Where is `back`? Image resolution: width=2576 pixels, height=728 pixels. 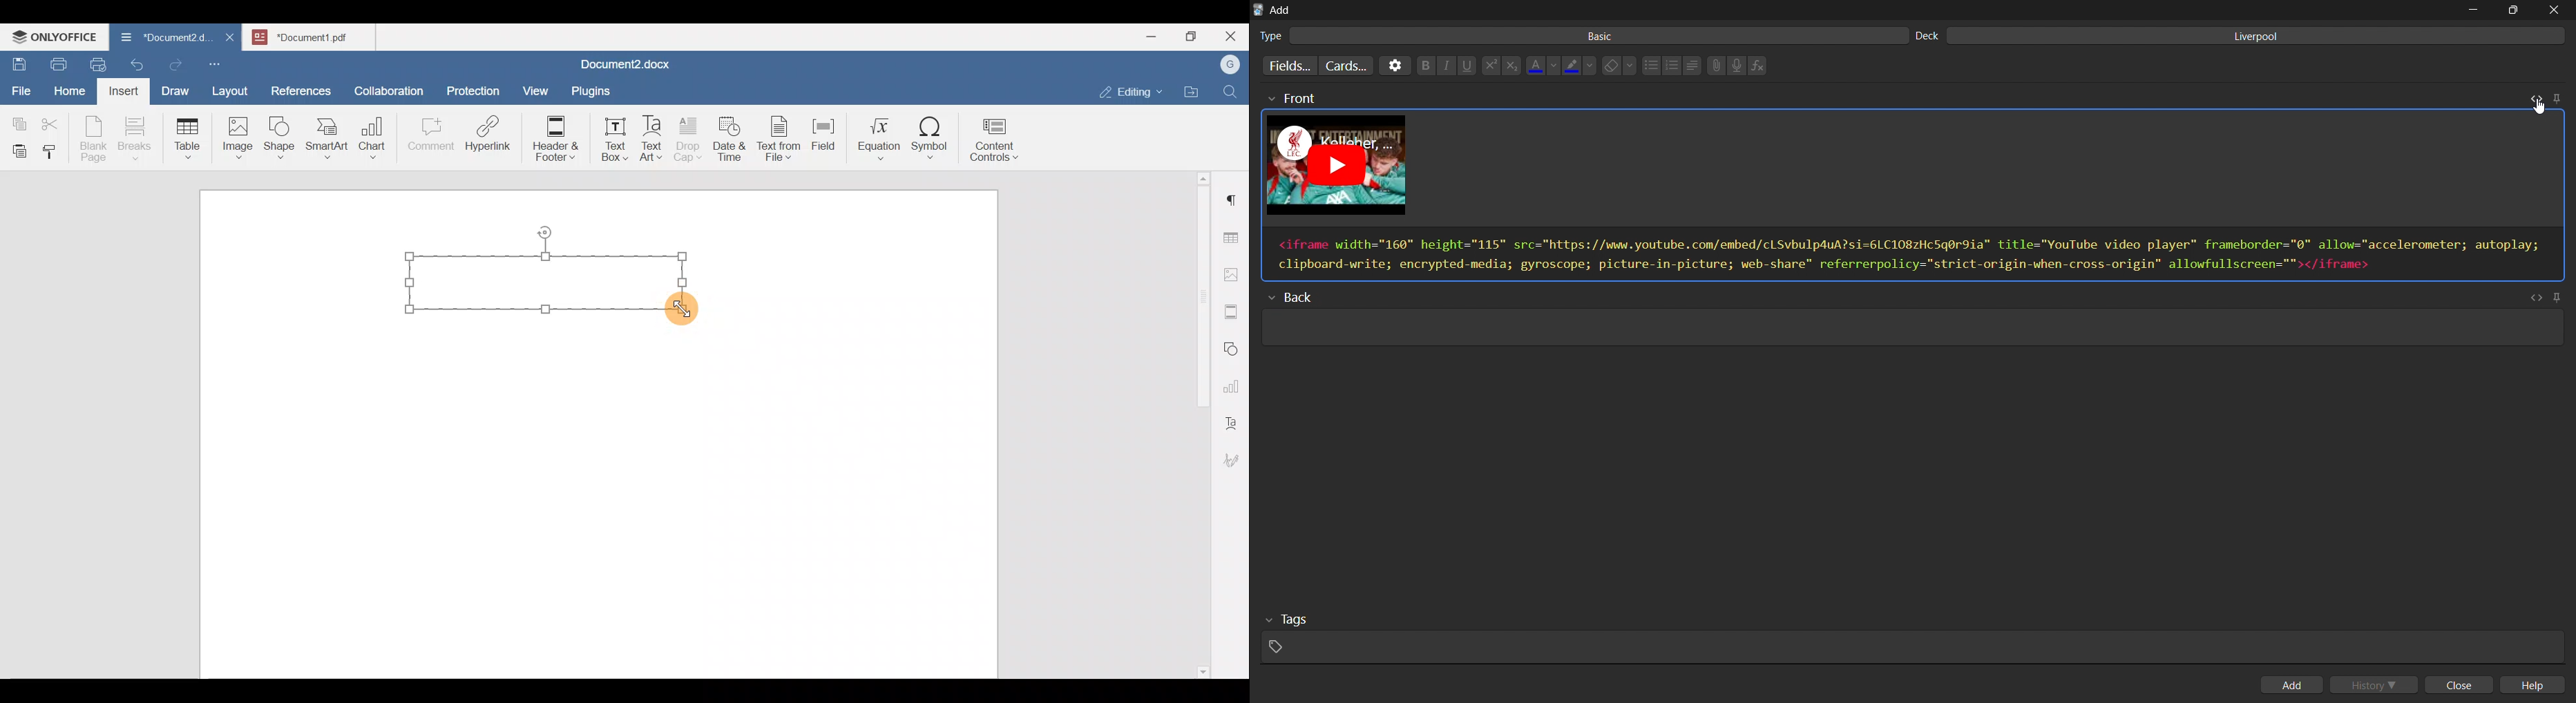 back is located at coordinates (1295, 298).